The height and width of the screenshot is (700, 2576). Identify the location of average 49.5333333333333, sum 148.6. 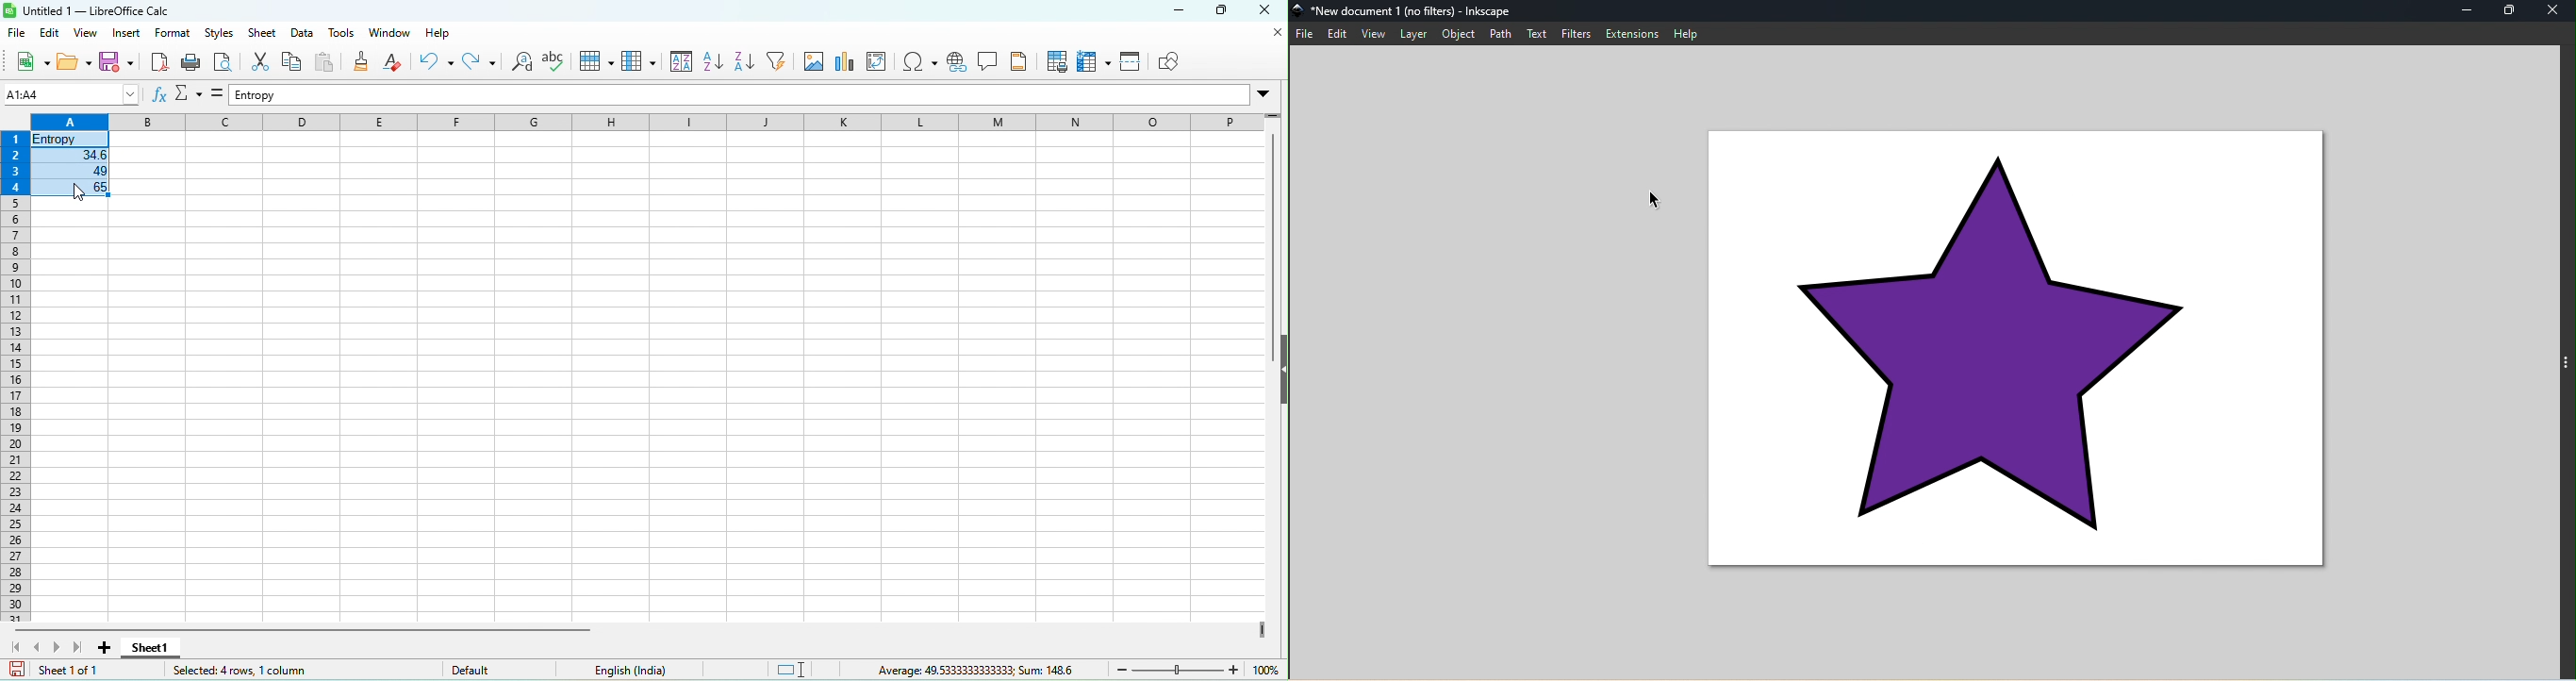
(974, 671).